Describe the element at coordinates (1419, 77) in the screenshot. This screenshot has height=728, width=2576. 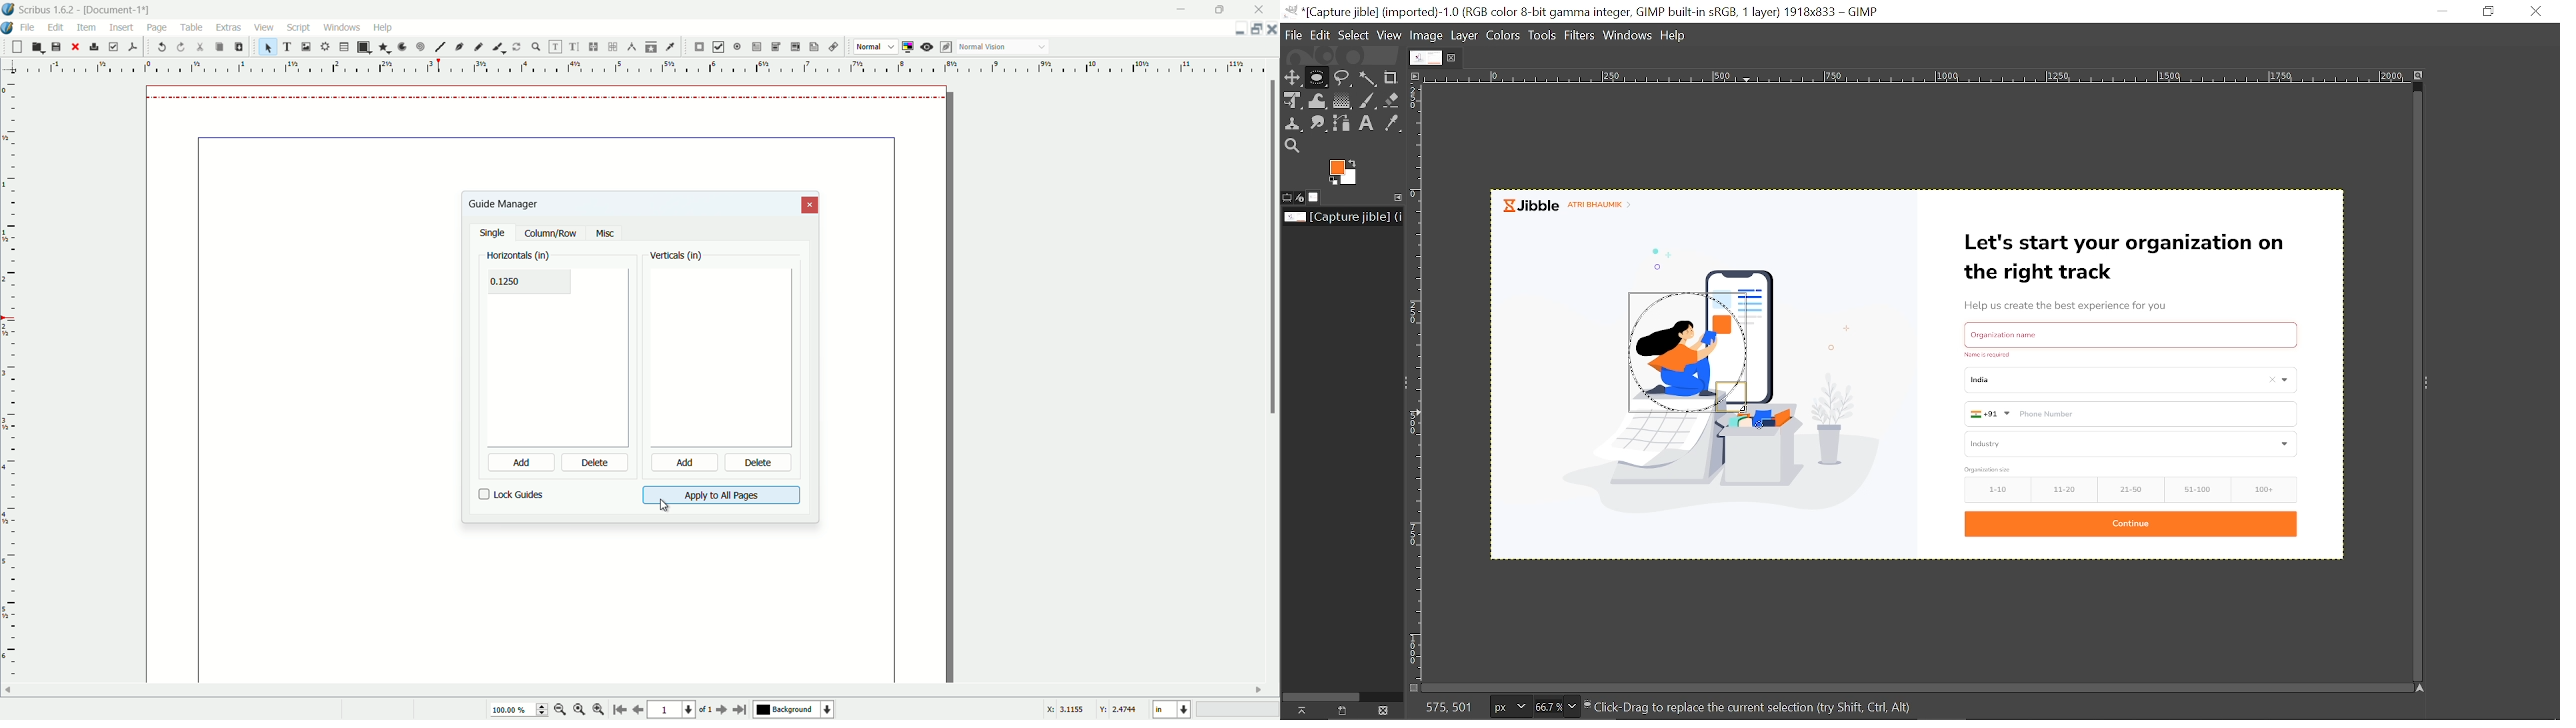
I see `Access the image menu` at that location.